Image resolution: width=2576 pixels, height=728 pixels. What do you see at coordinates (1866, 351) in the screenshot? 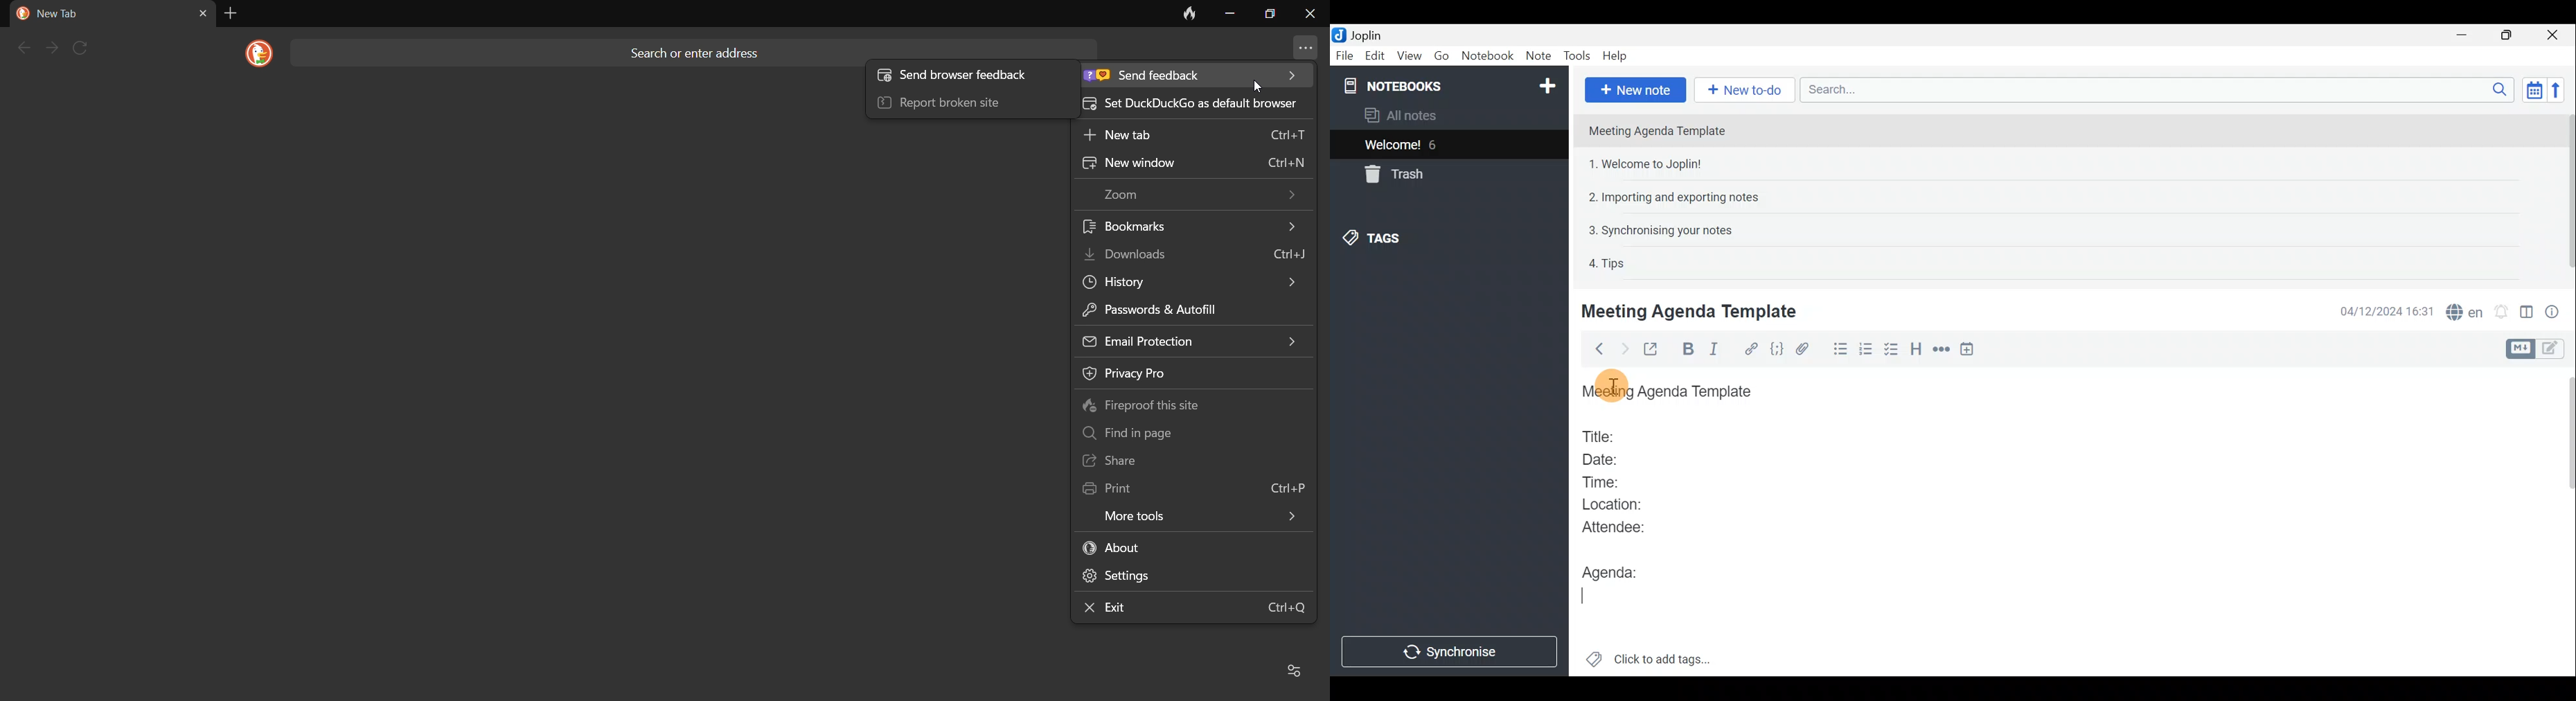
I see `Numbered list` at bounding box center [1866, 351].